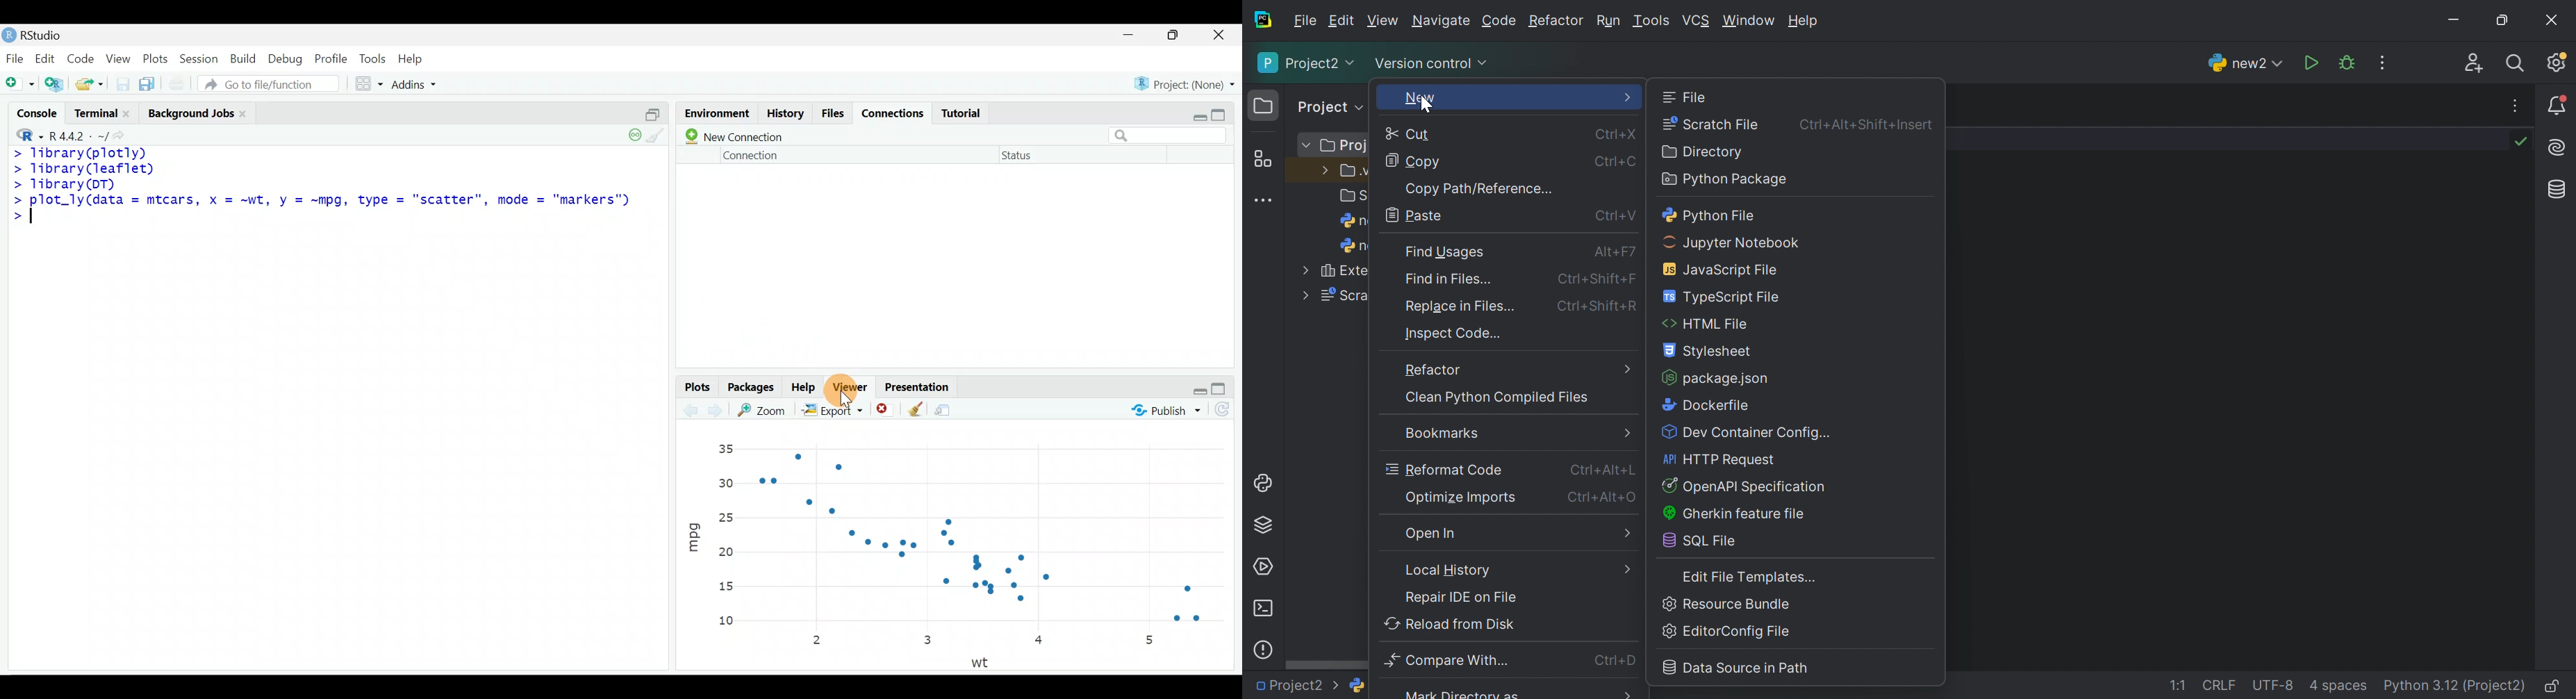  Describe the element at coordinates (2381, 63) in the screenshot. I see `More actions` at that location.